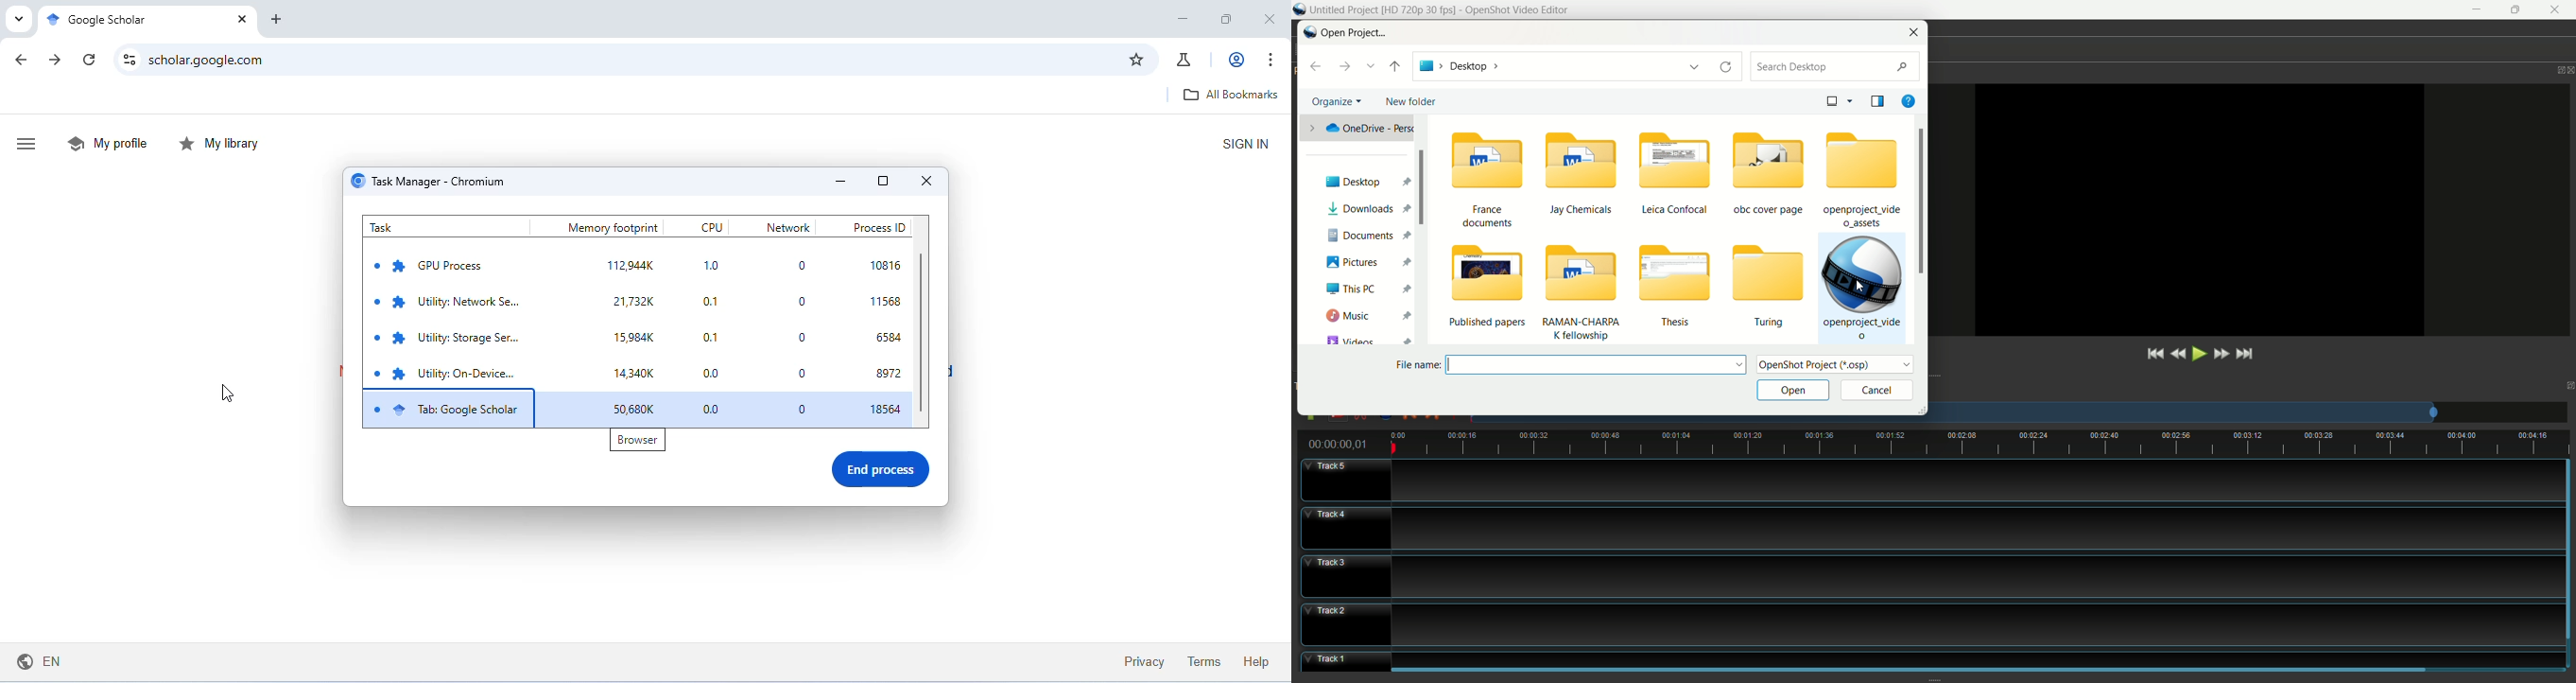  Describe the element at coordinates (615, 227) in the screenshot. I see `memory footprint` at that location.